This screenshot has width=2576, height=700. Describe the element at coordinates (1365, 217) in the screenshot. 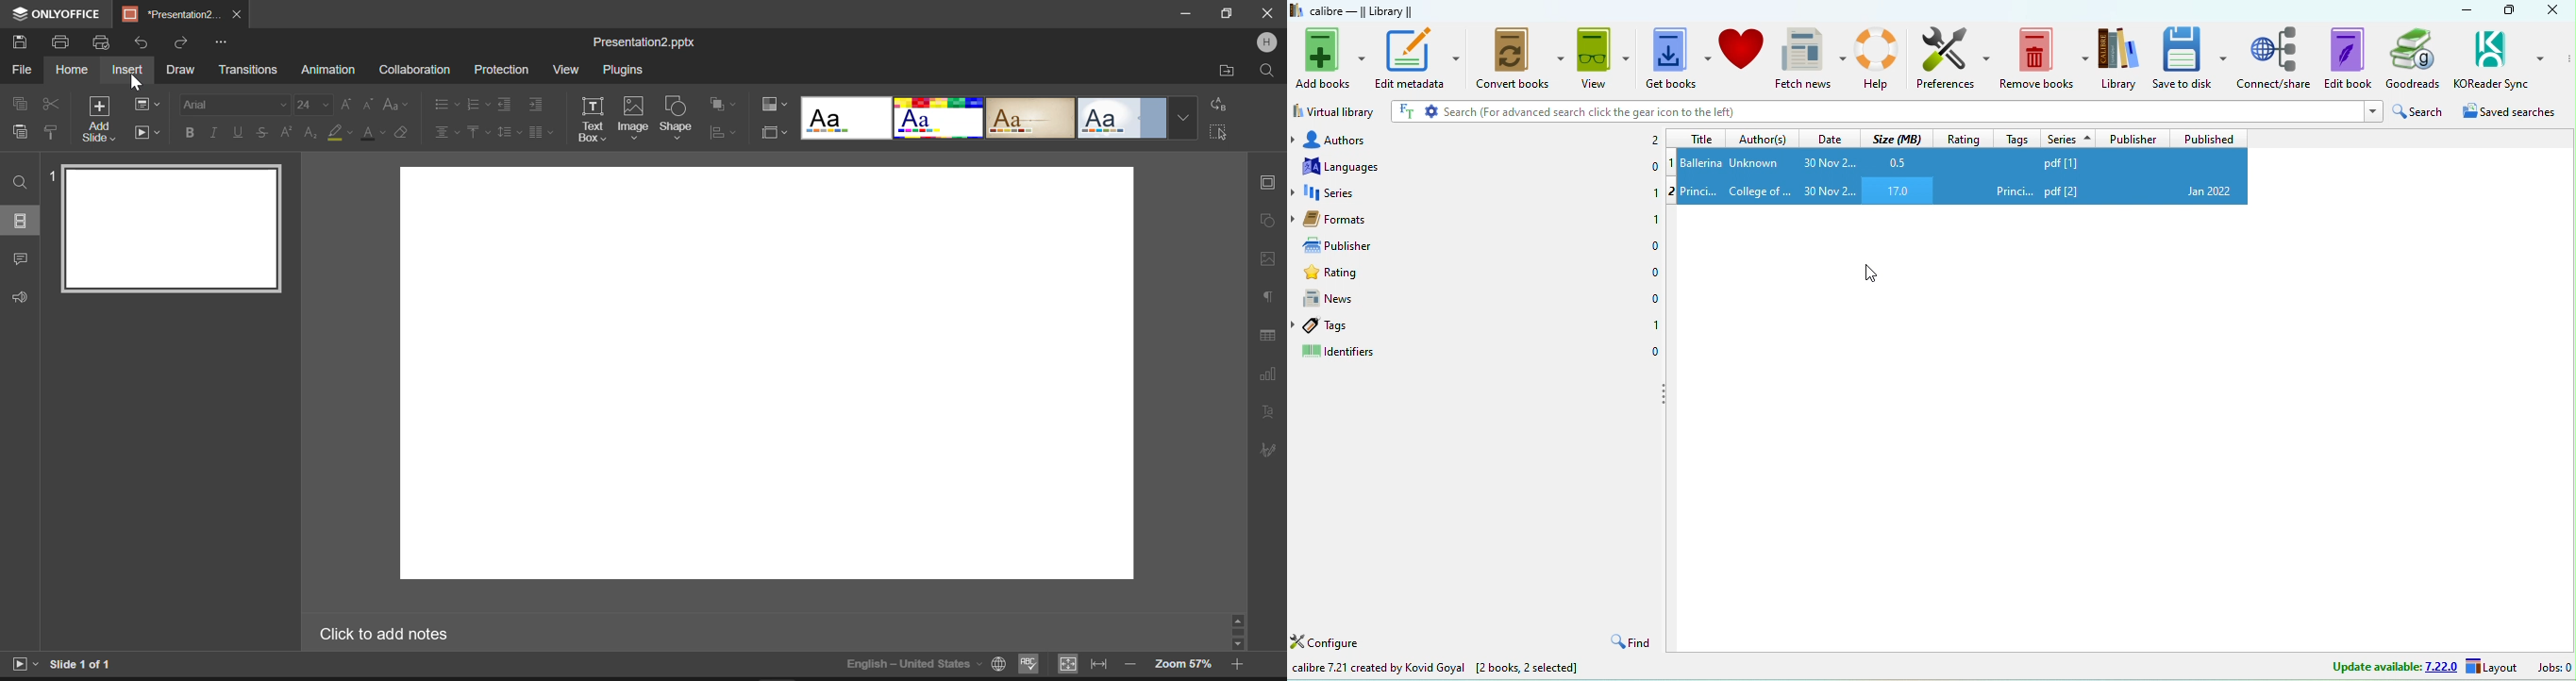

I see `formats` at that location.